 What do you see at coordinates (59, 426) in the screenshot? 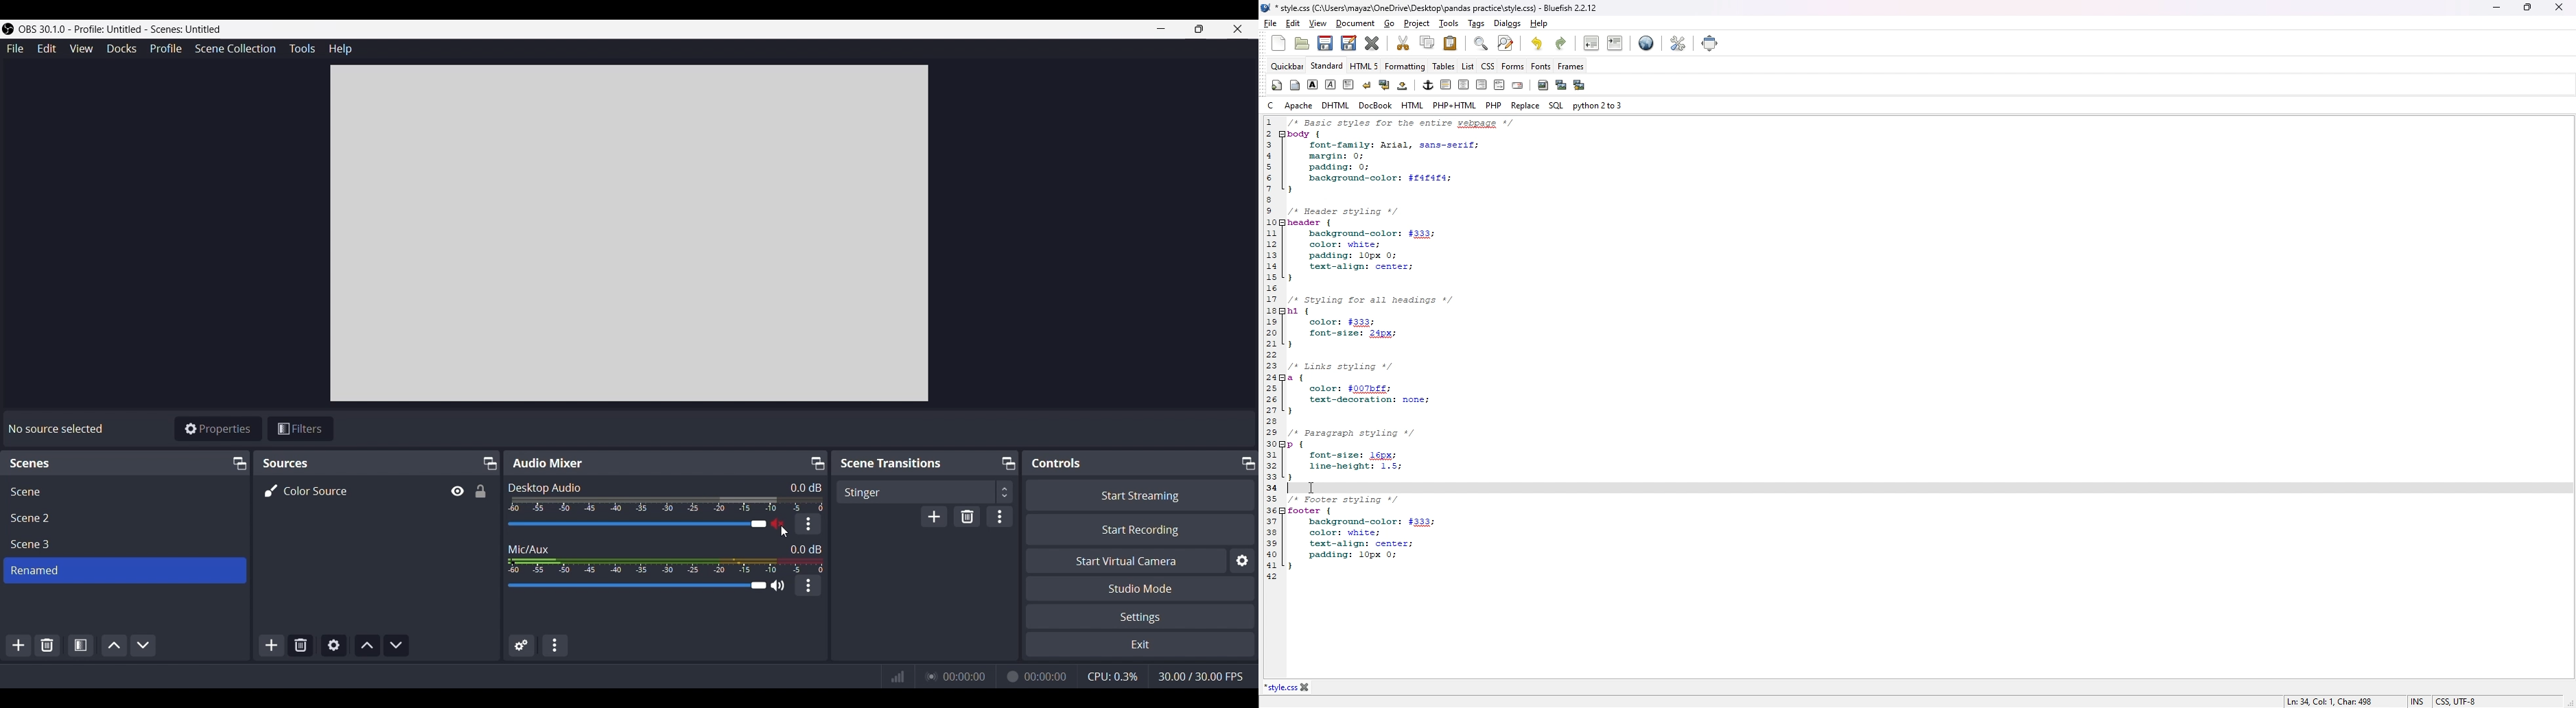
I see `No source selected` at bounding box center [59, 426].